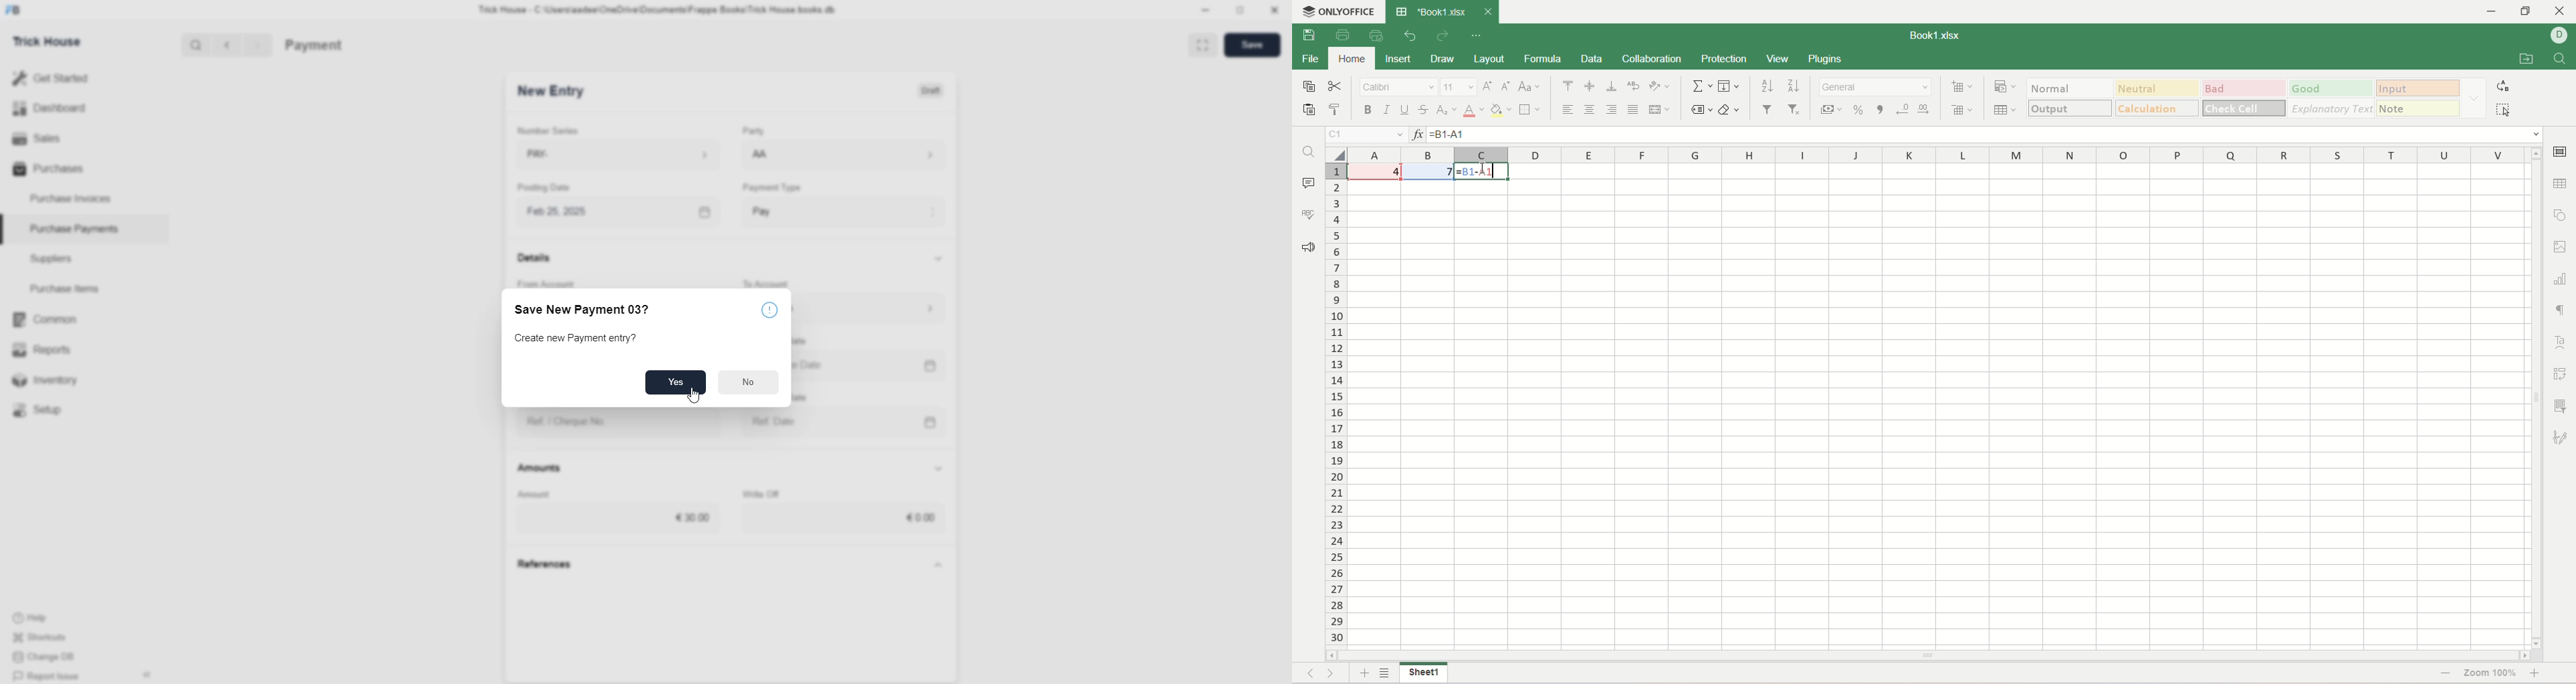  What do you see at coordinates (932, 92) in the screenshot?
I see `Draft` at bounding box center [932, 92].